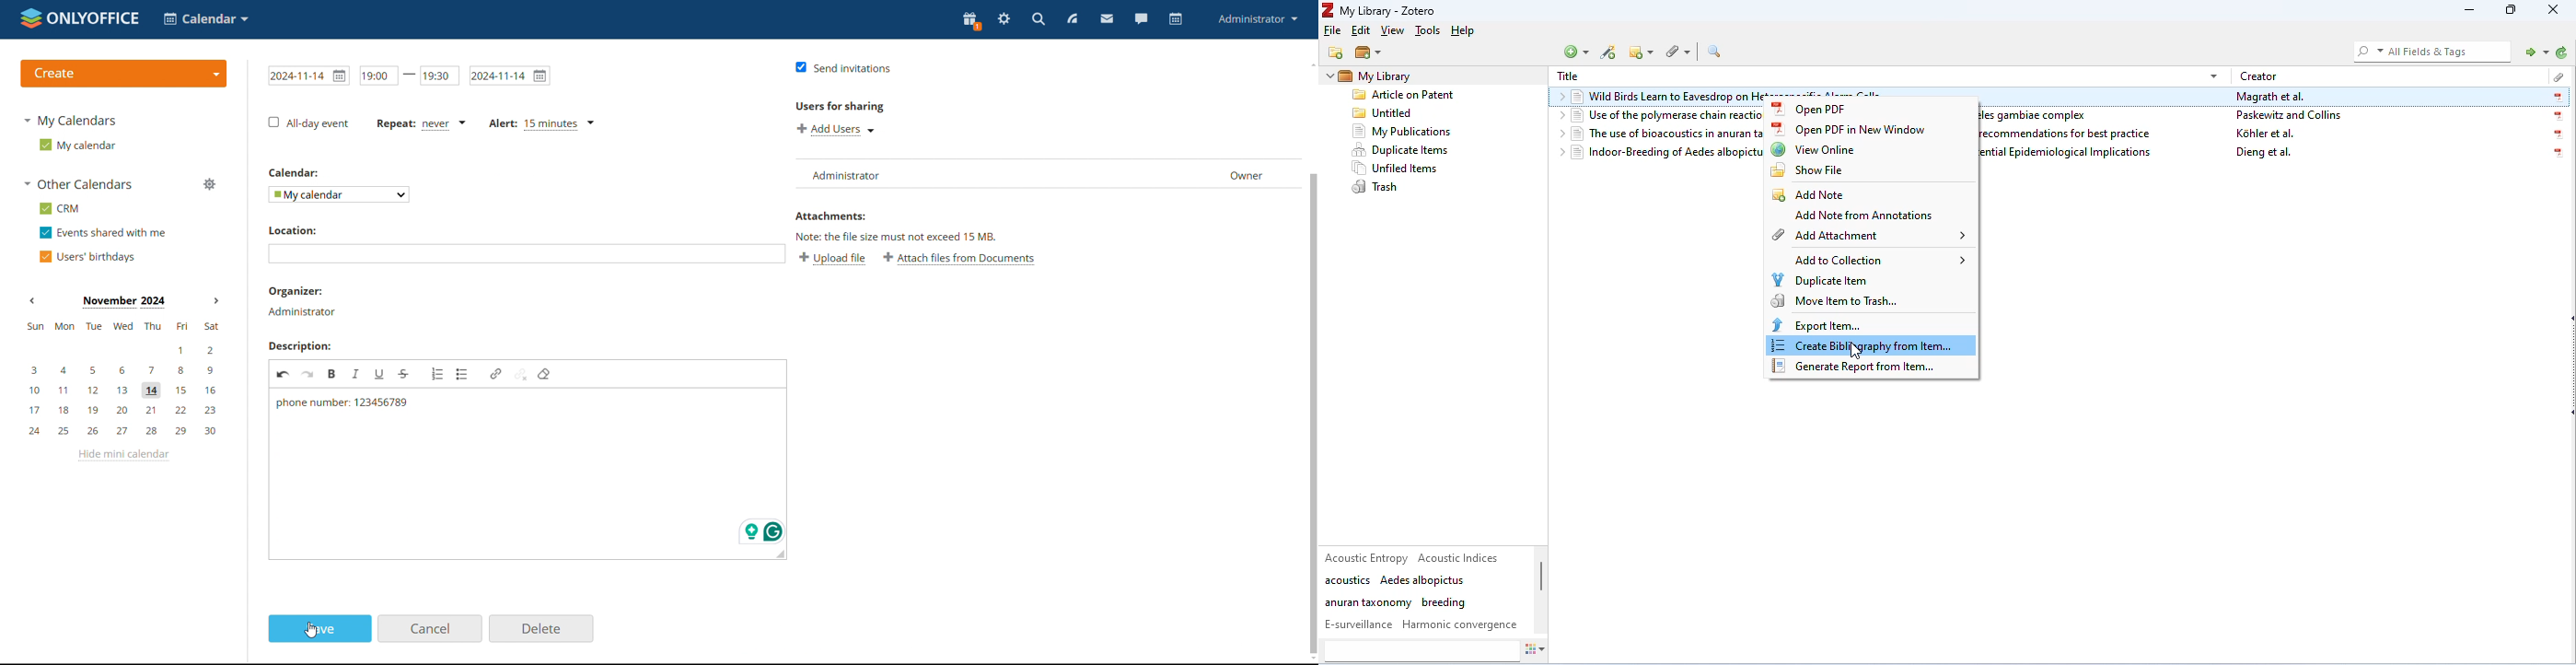  Describe the element at coordinates (1403, 132) in the screenshot. I see `my publications` at that location.